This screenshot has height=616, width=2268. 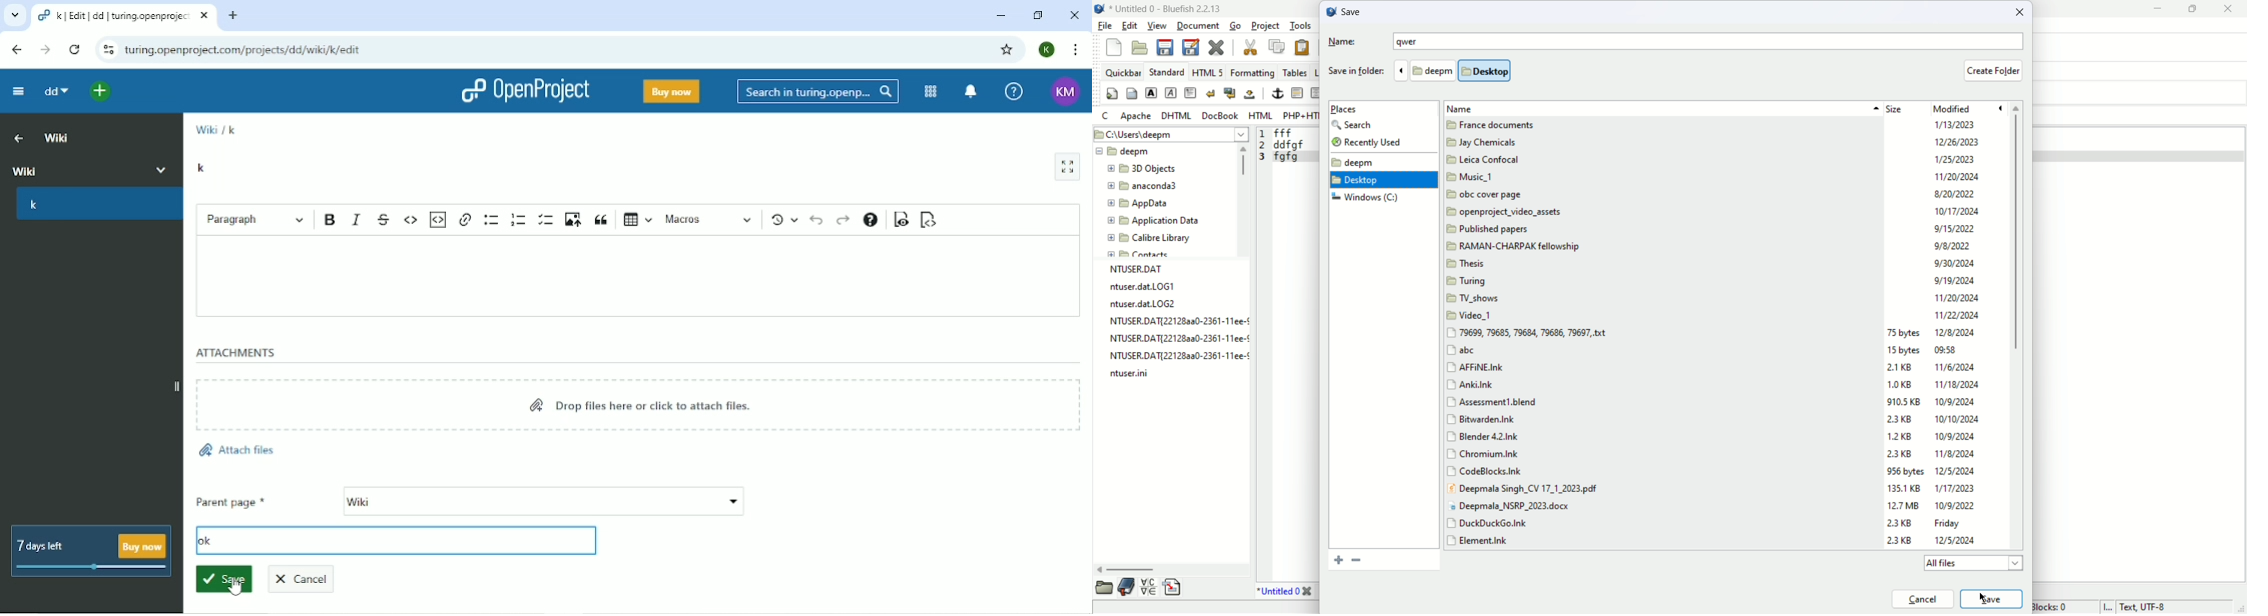 I want to click on folder location, so click(x=1469, y=72).